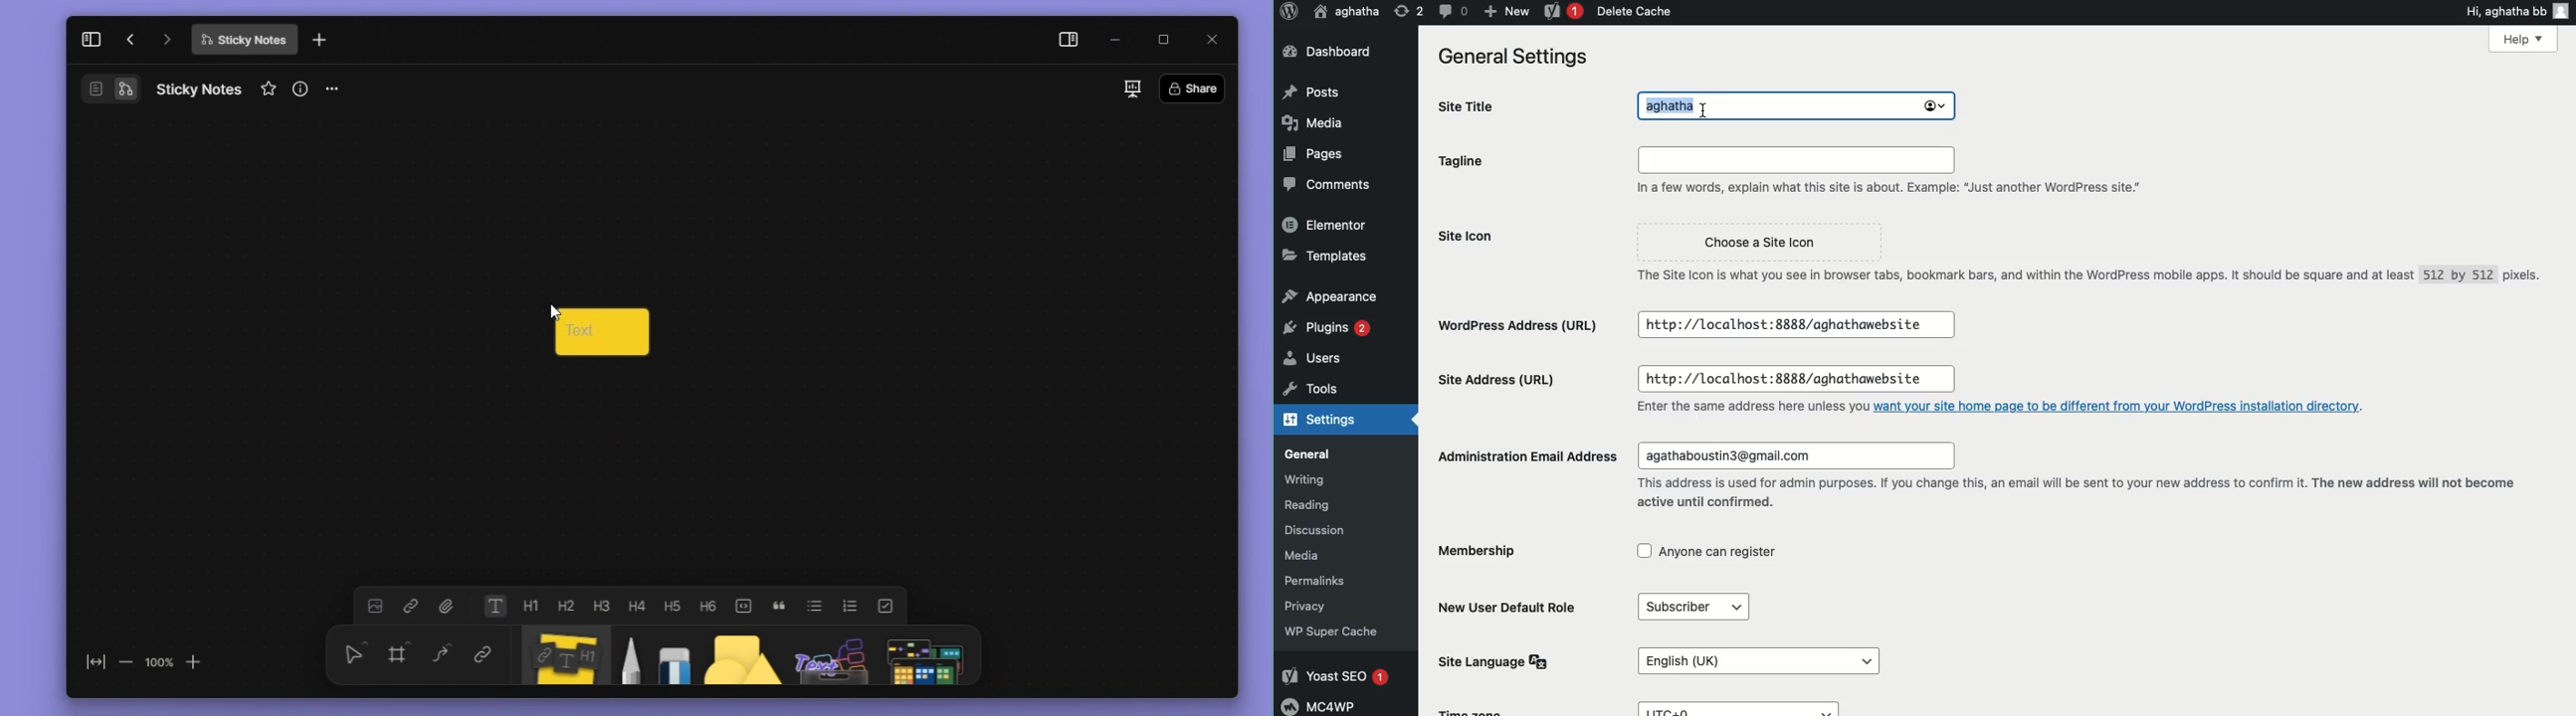 The image size is (2576, 728). What do you see at coordinates (1344, 13) in the screenshot?
I see `aghatha` at bounding box center [1344, 13].